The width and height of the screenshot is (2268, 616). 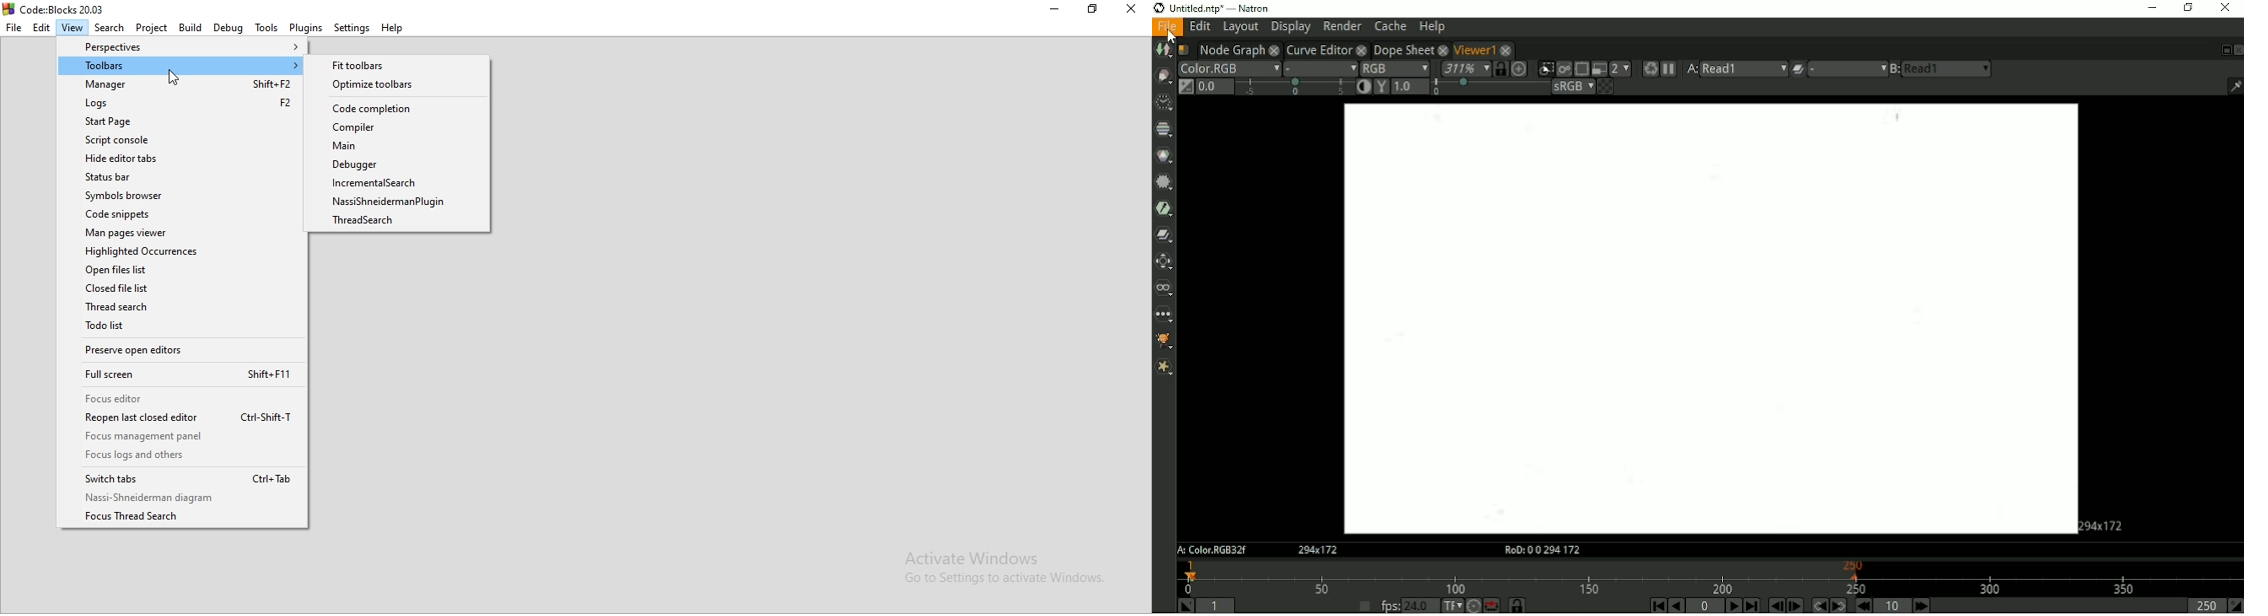 I want to click on Manager, so click(x=181, y=85).